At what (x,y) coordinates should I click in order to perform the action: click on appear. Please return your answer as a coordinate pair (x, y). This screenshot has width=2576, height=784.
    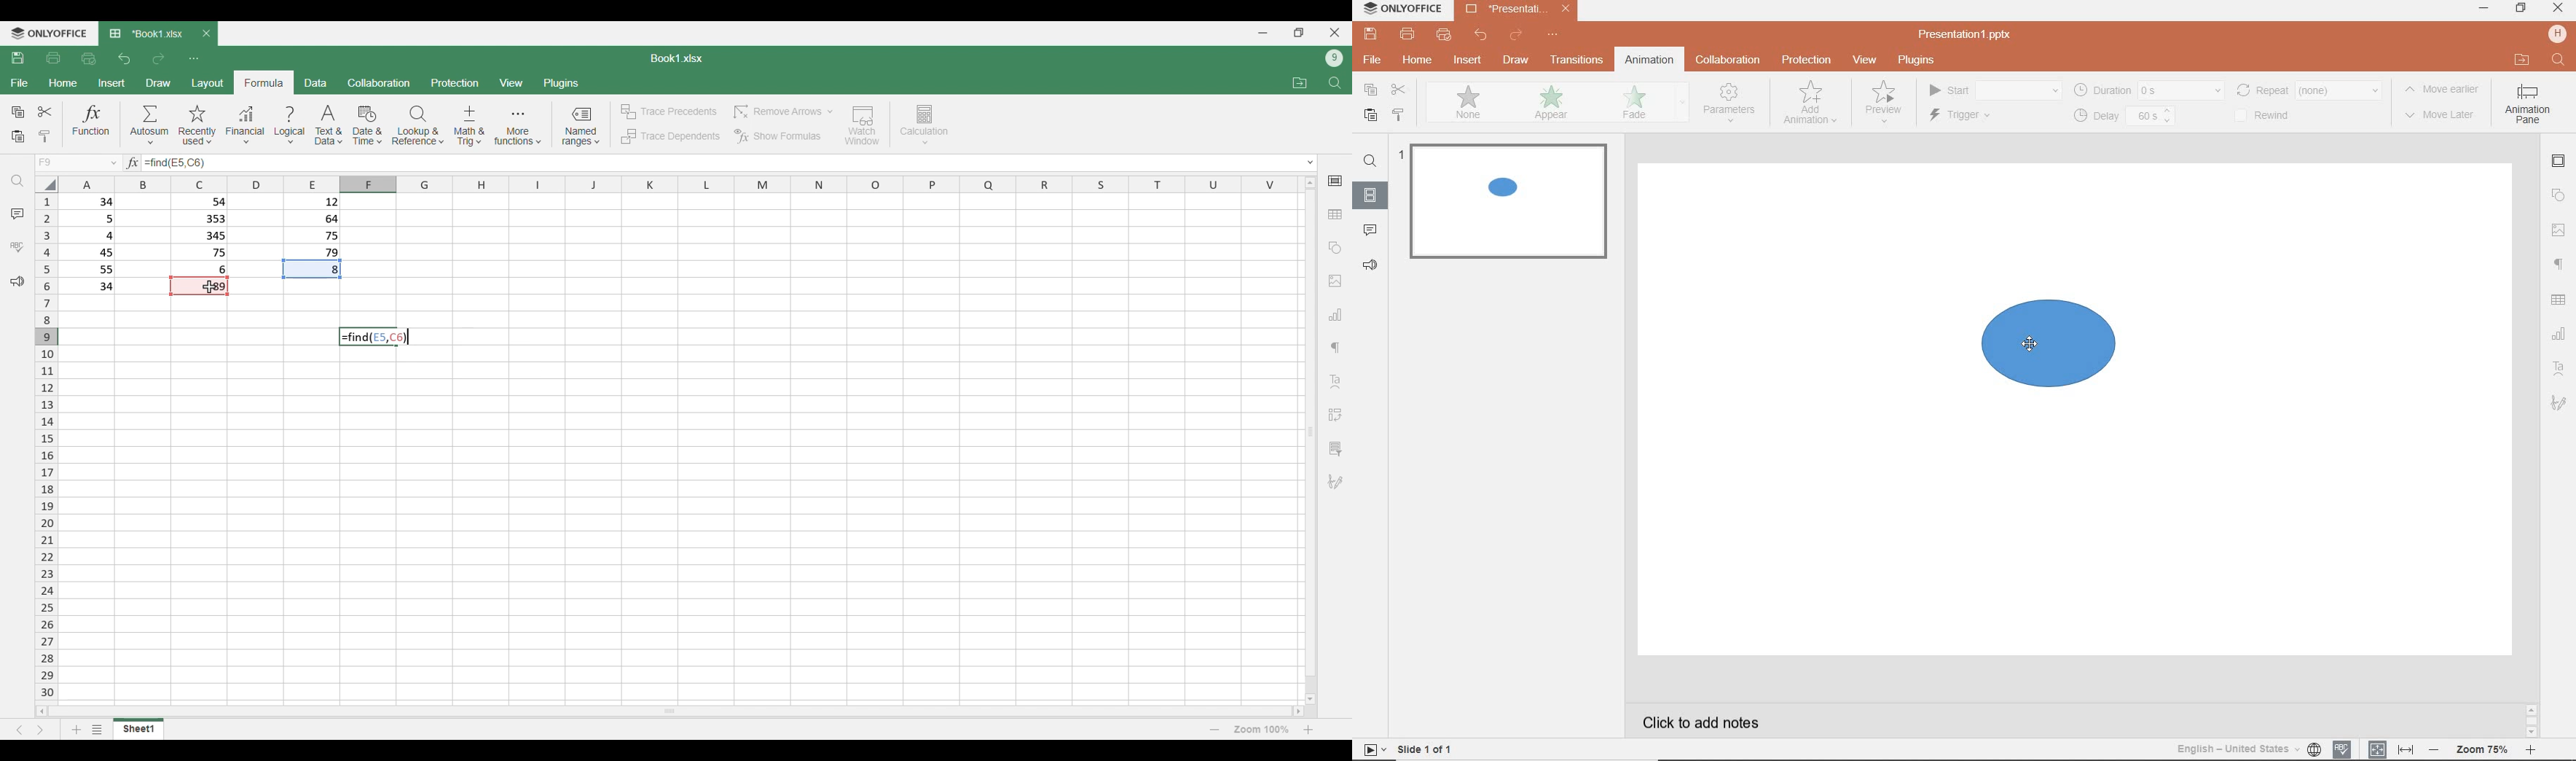
    Looking at the image, I should click on (1554, 104).